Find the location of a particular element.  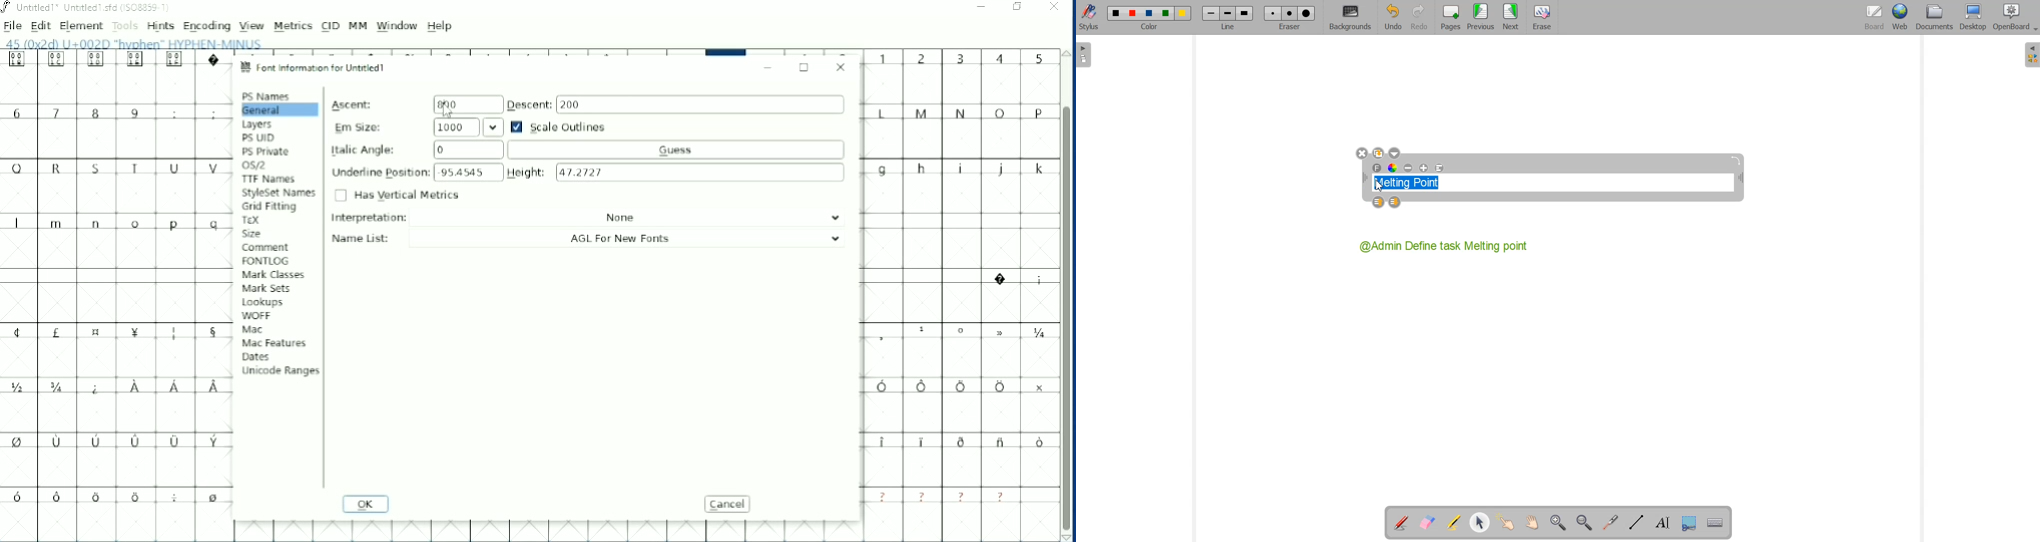

Scale Outlines is located at coordinates (559, 126).